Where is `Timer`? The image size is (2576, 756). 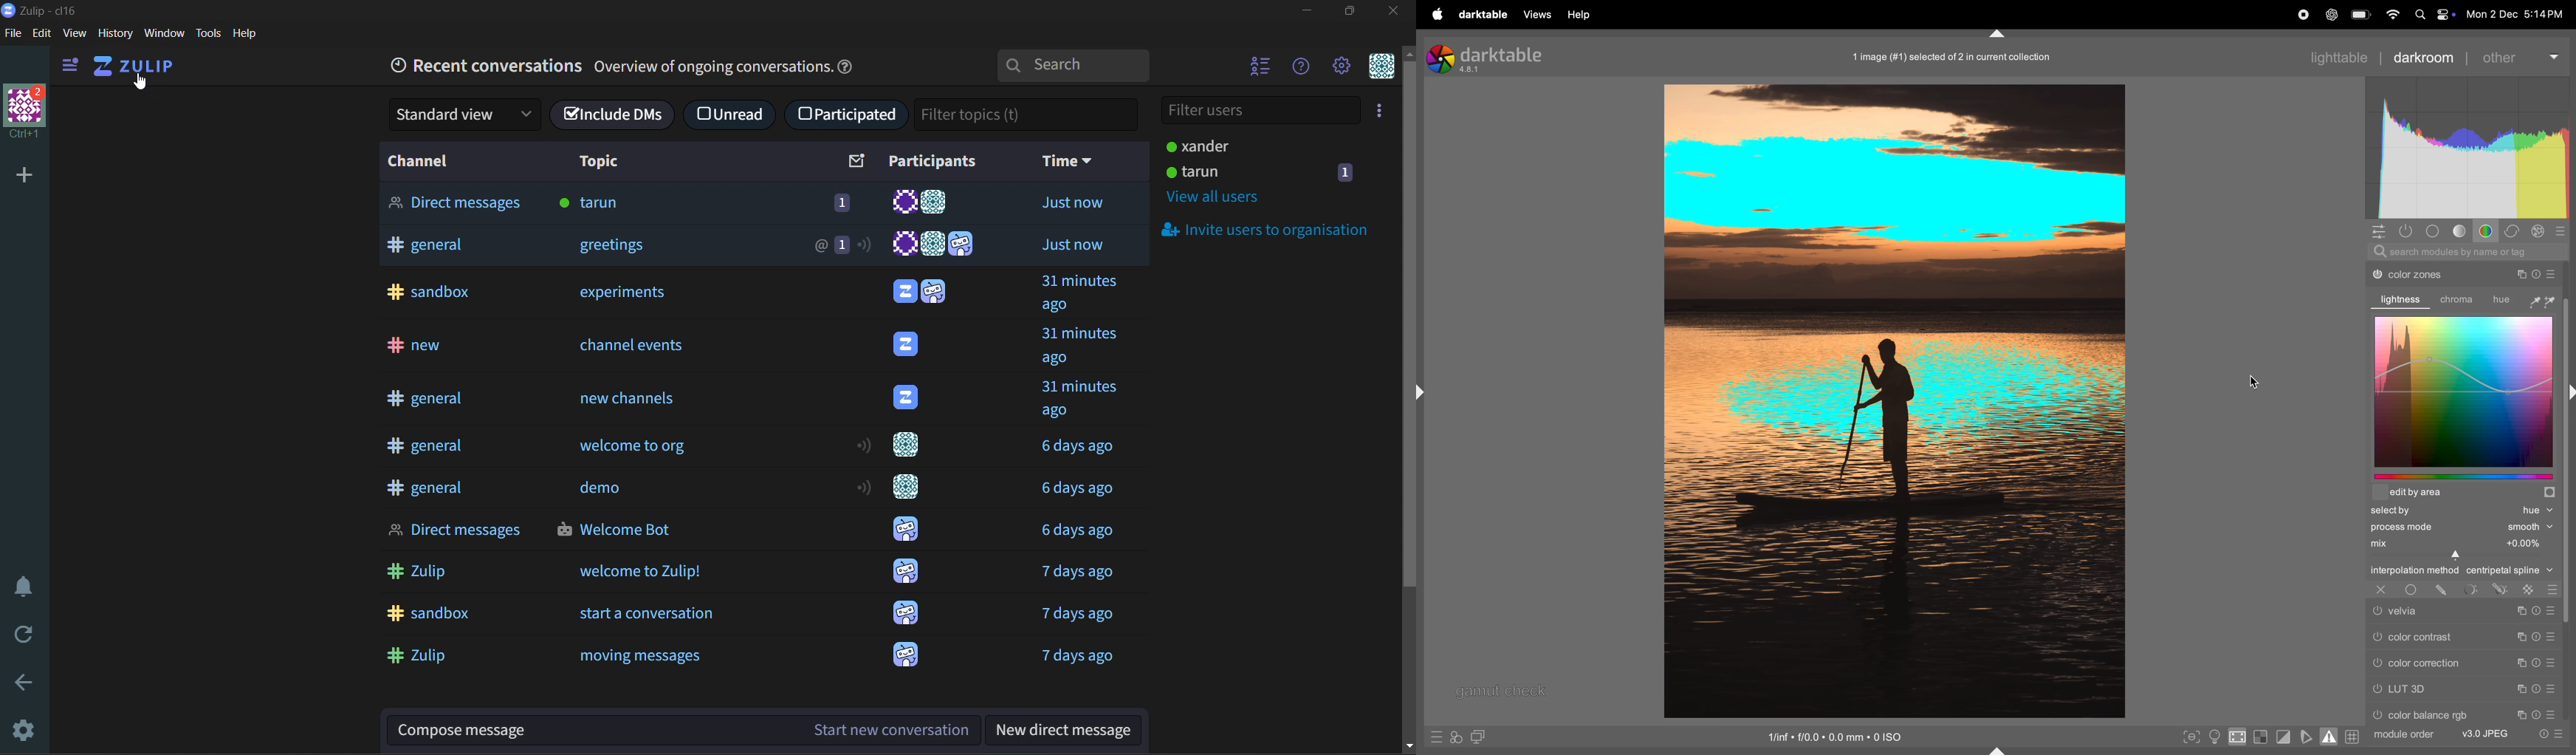
Timer is located at coordinates (2534, 274).